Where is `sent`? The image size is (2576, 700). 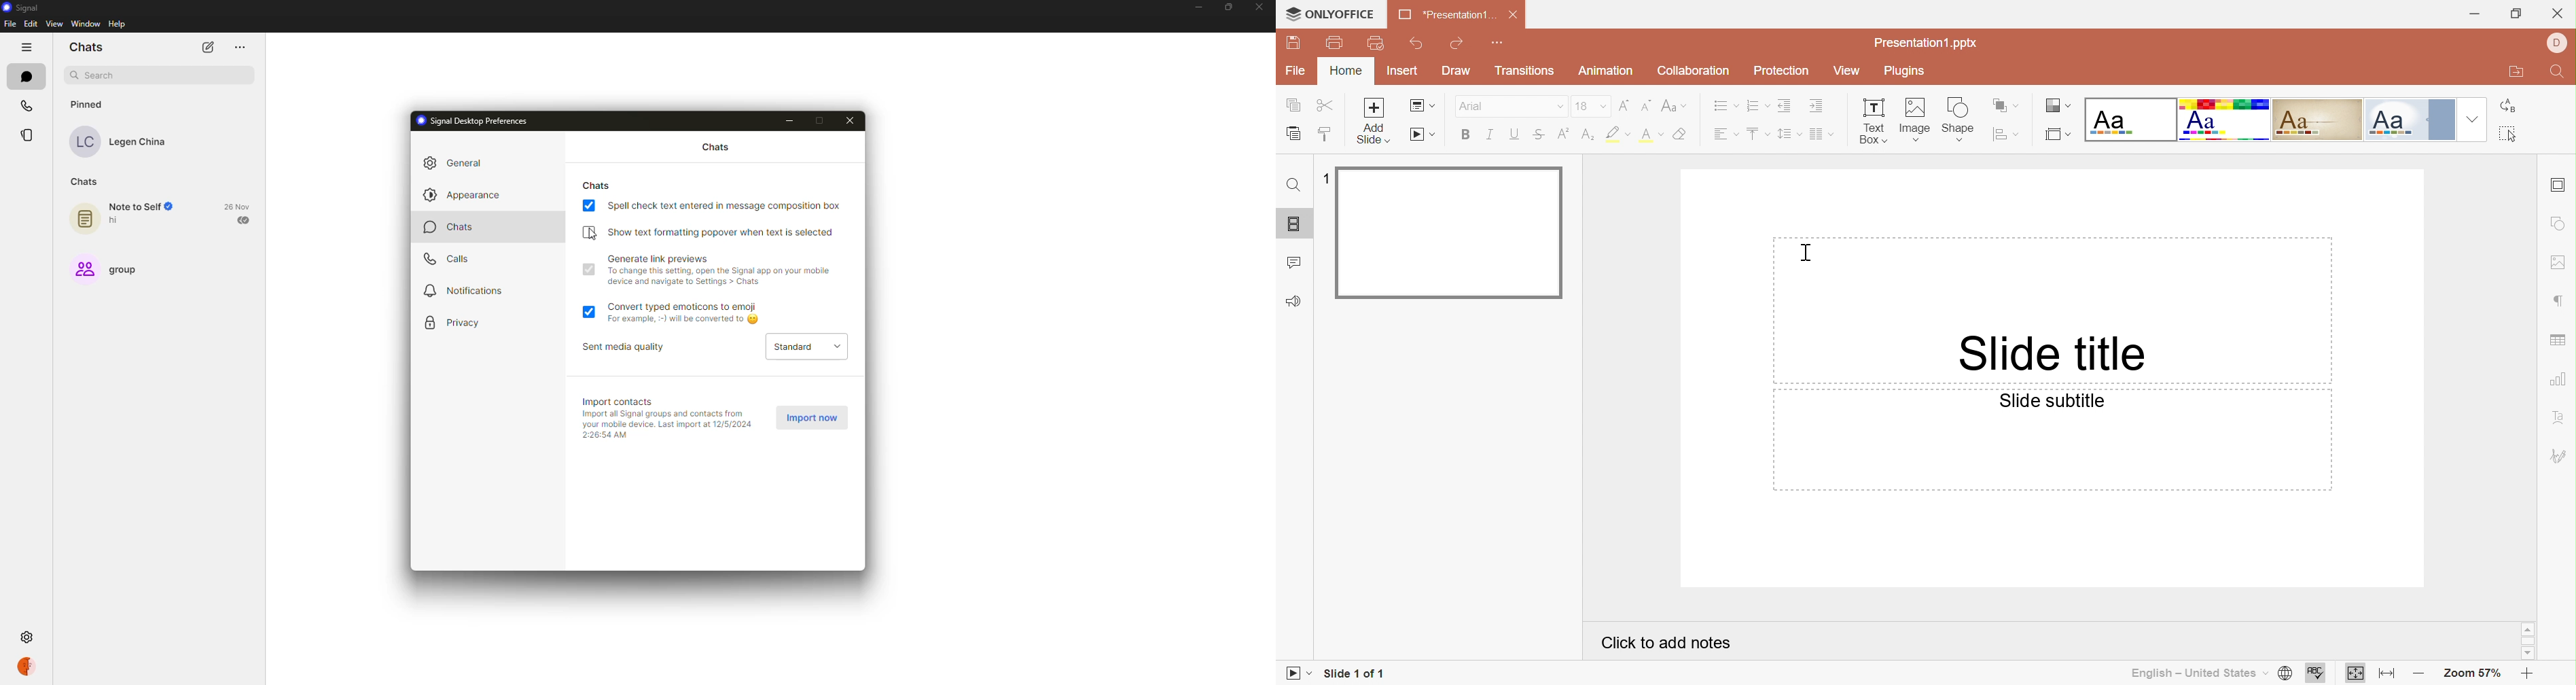
sent is located at coordinates (245, 219).